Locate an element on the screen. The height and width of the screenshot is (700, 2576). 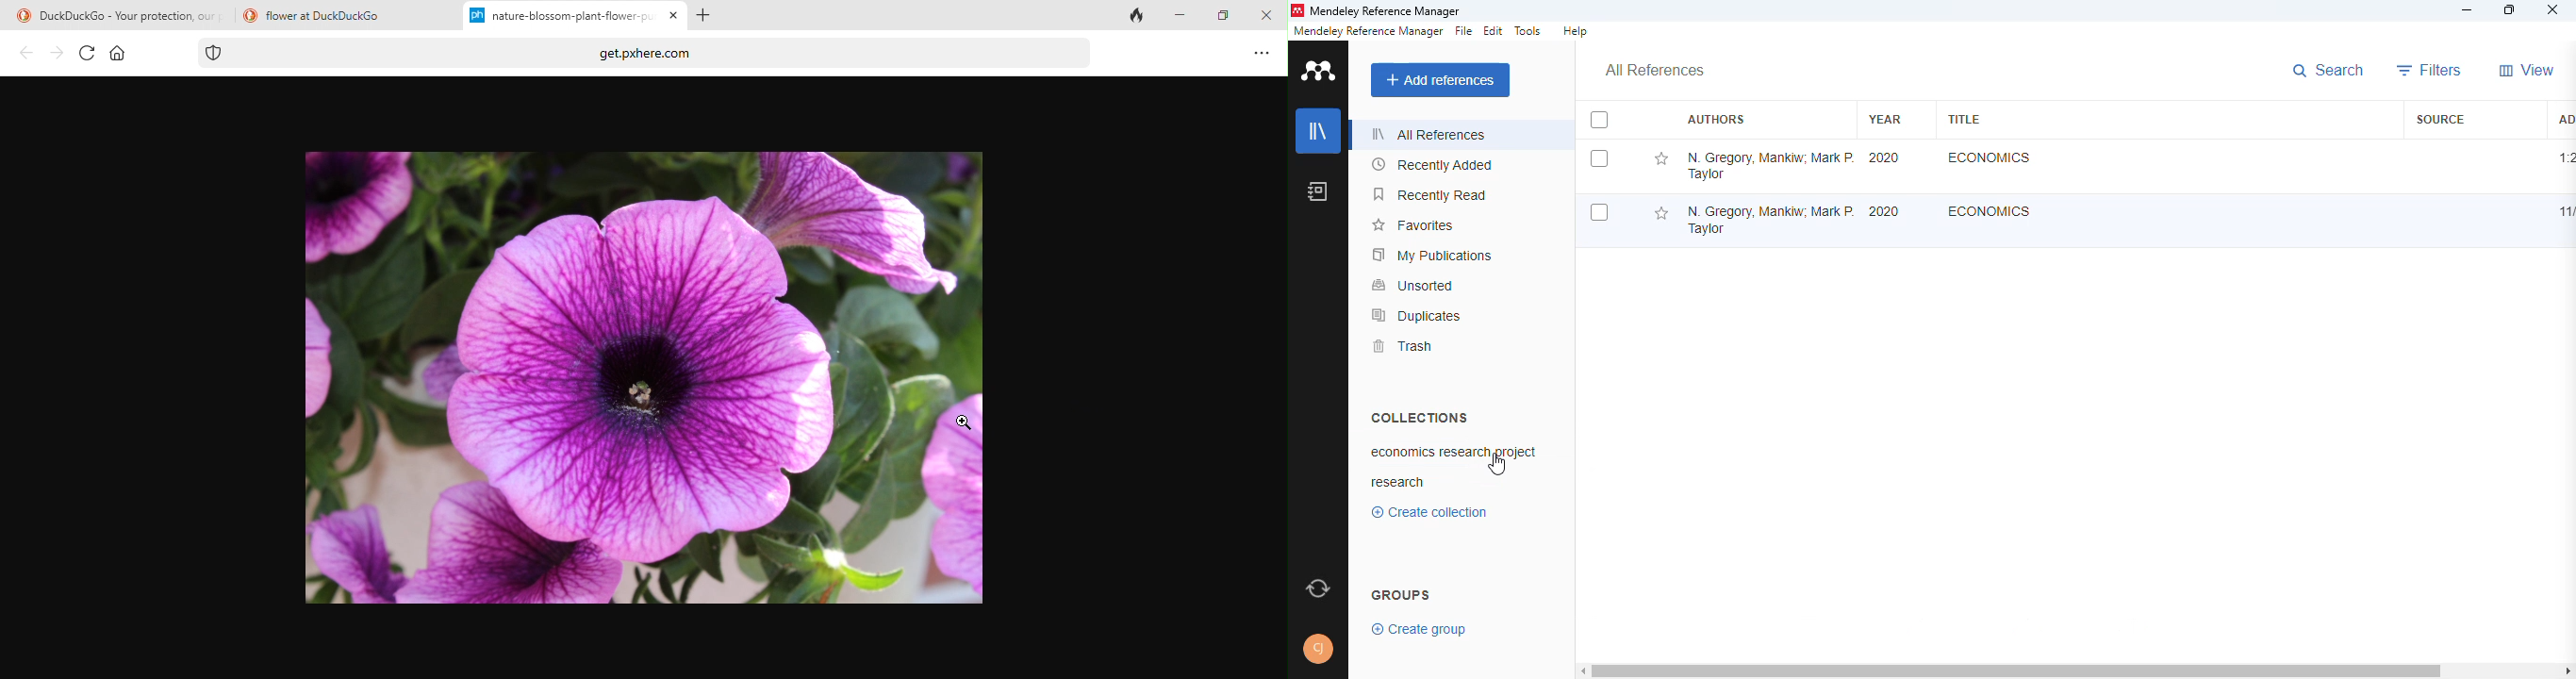
horizontal scroll bar is located at coordinates (2079, 671).